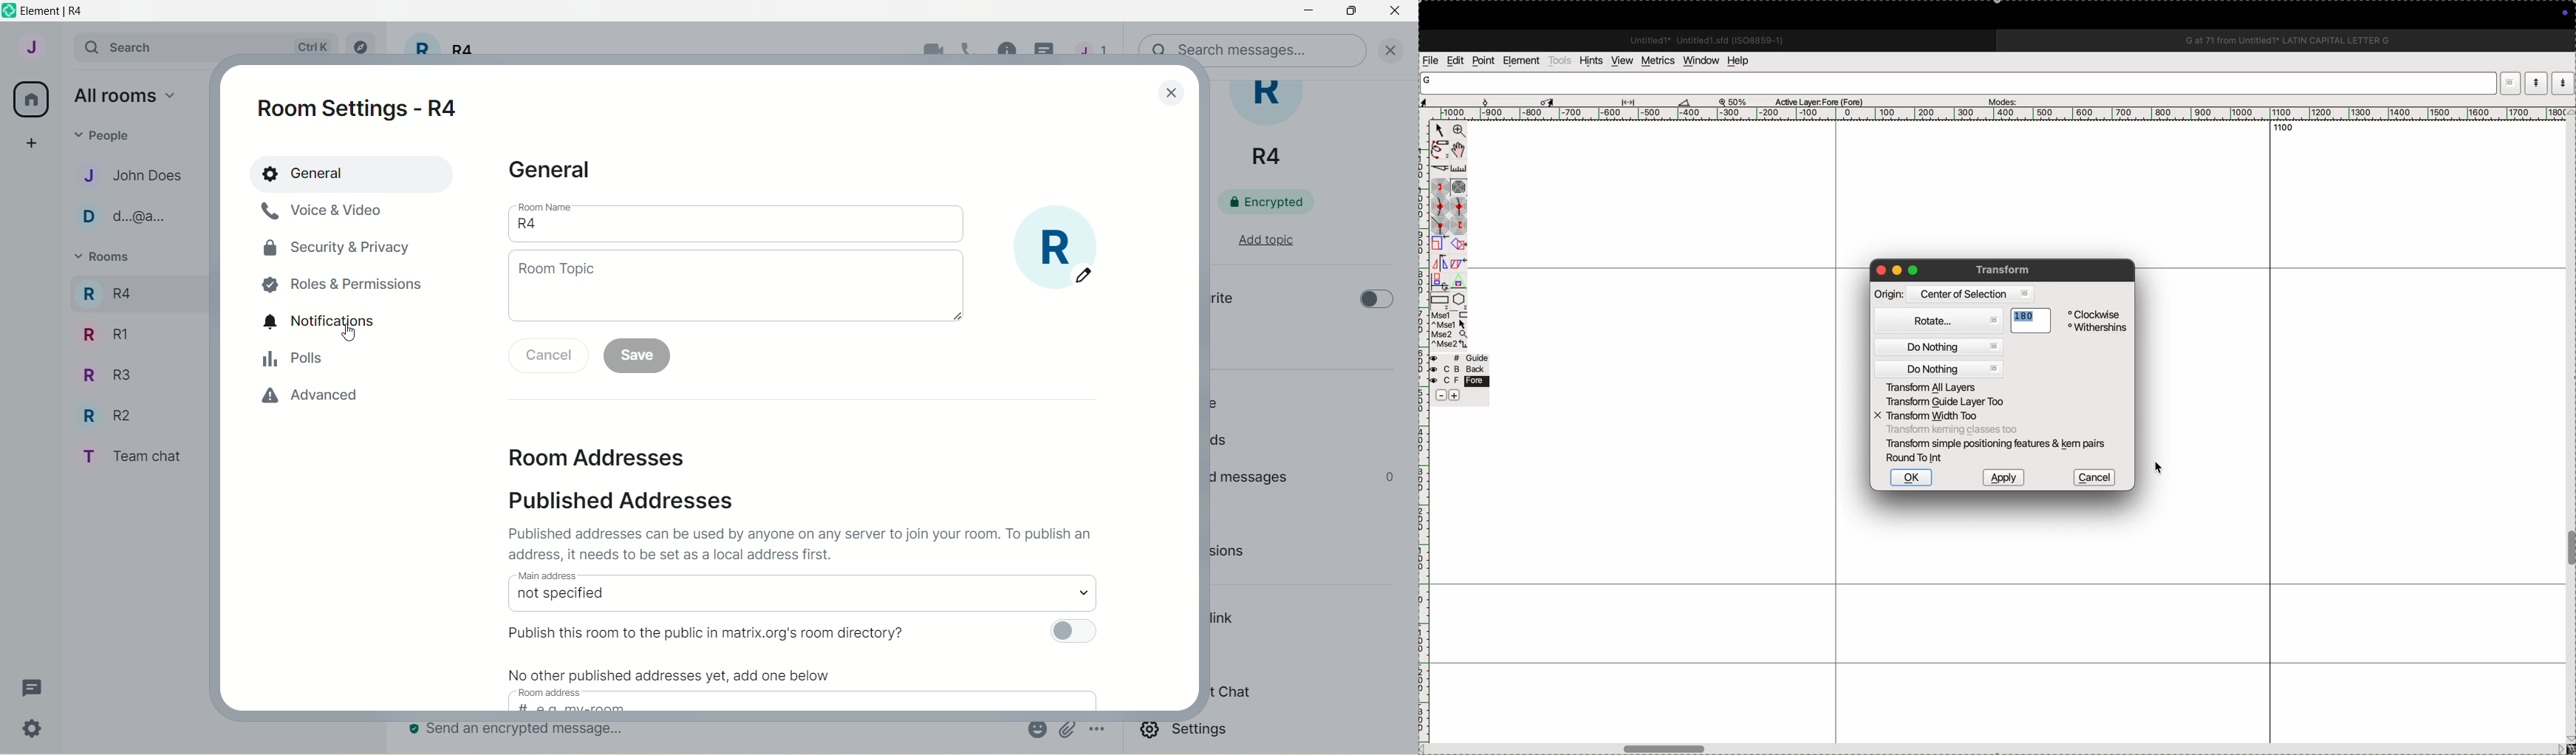 The height and width of the screenshot is (756, 2576). Describe the element at coordinates (1989, 747) in the screenshot. I see `horizontal scrollbar` at that location.